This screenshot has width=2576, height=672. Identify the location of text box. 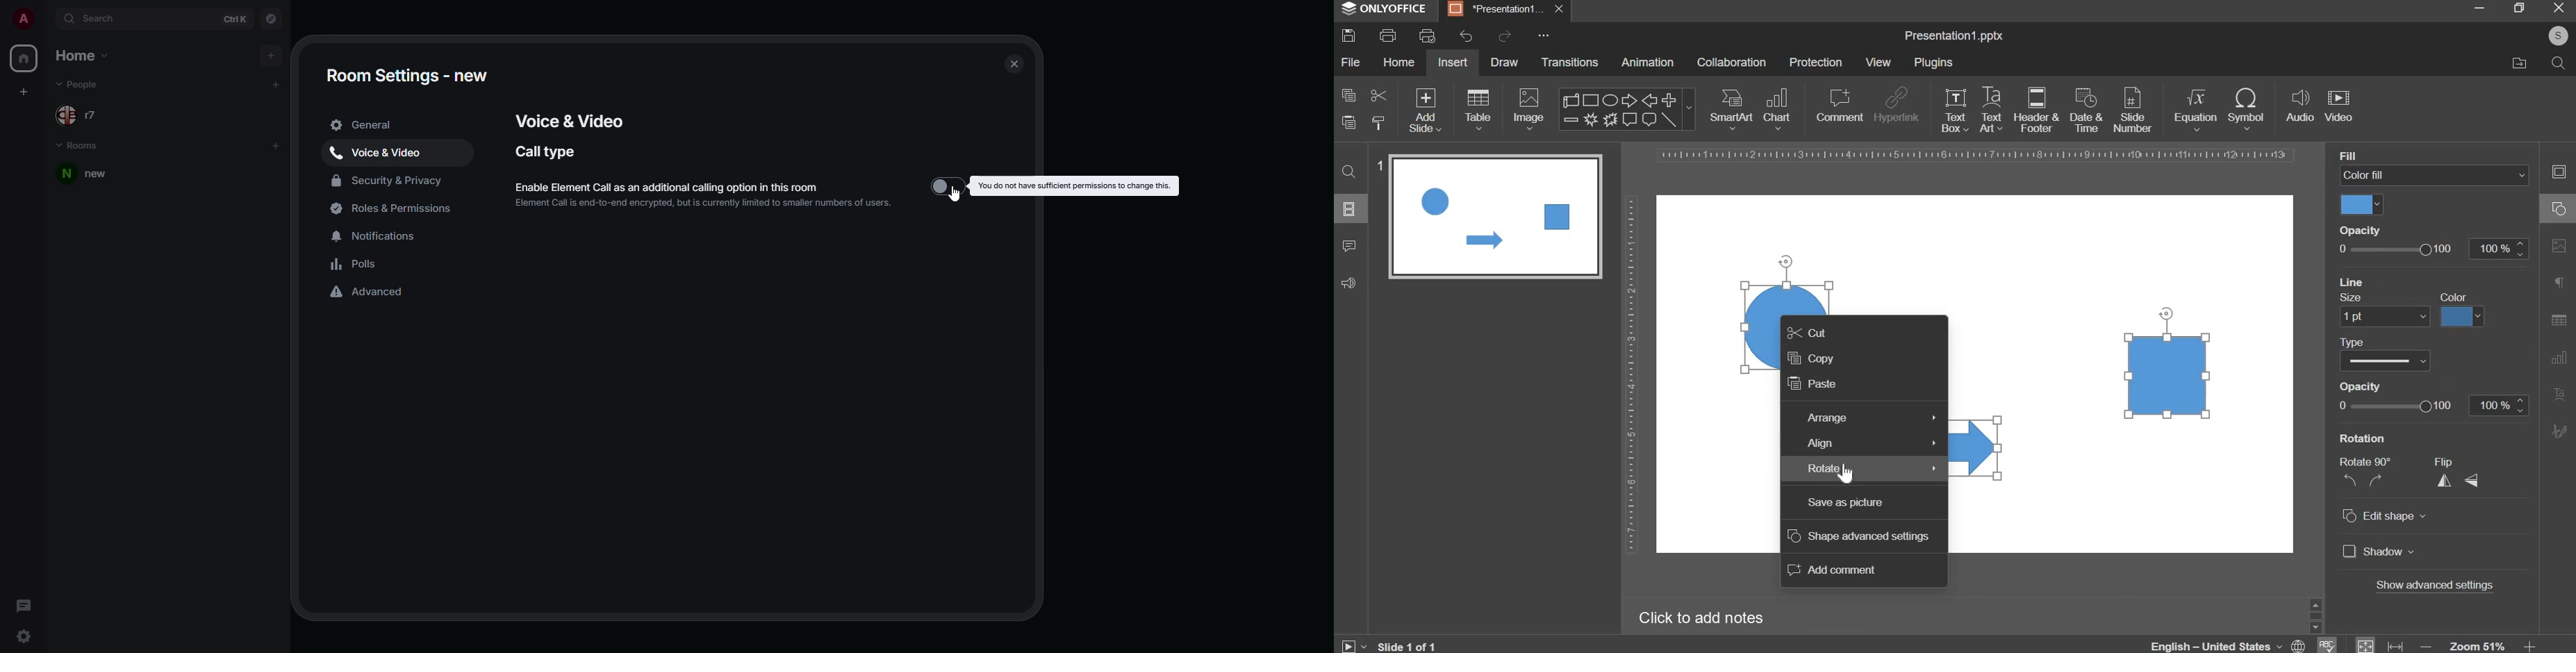
(1955, 110).